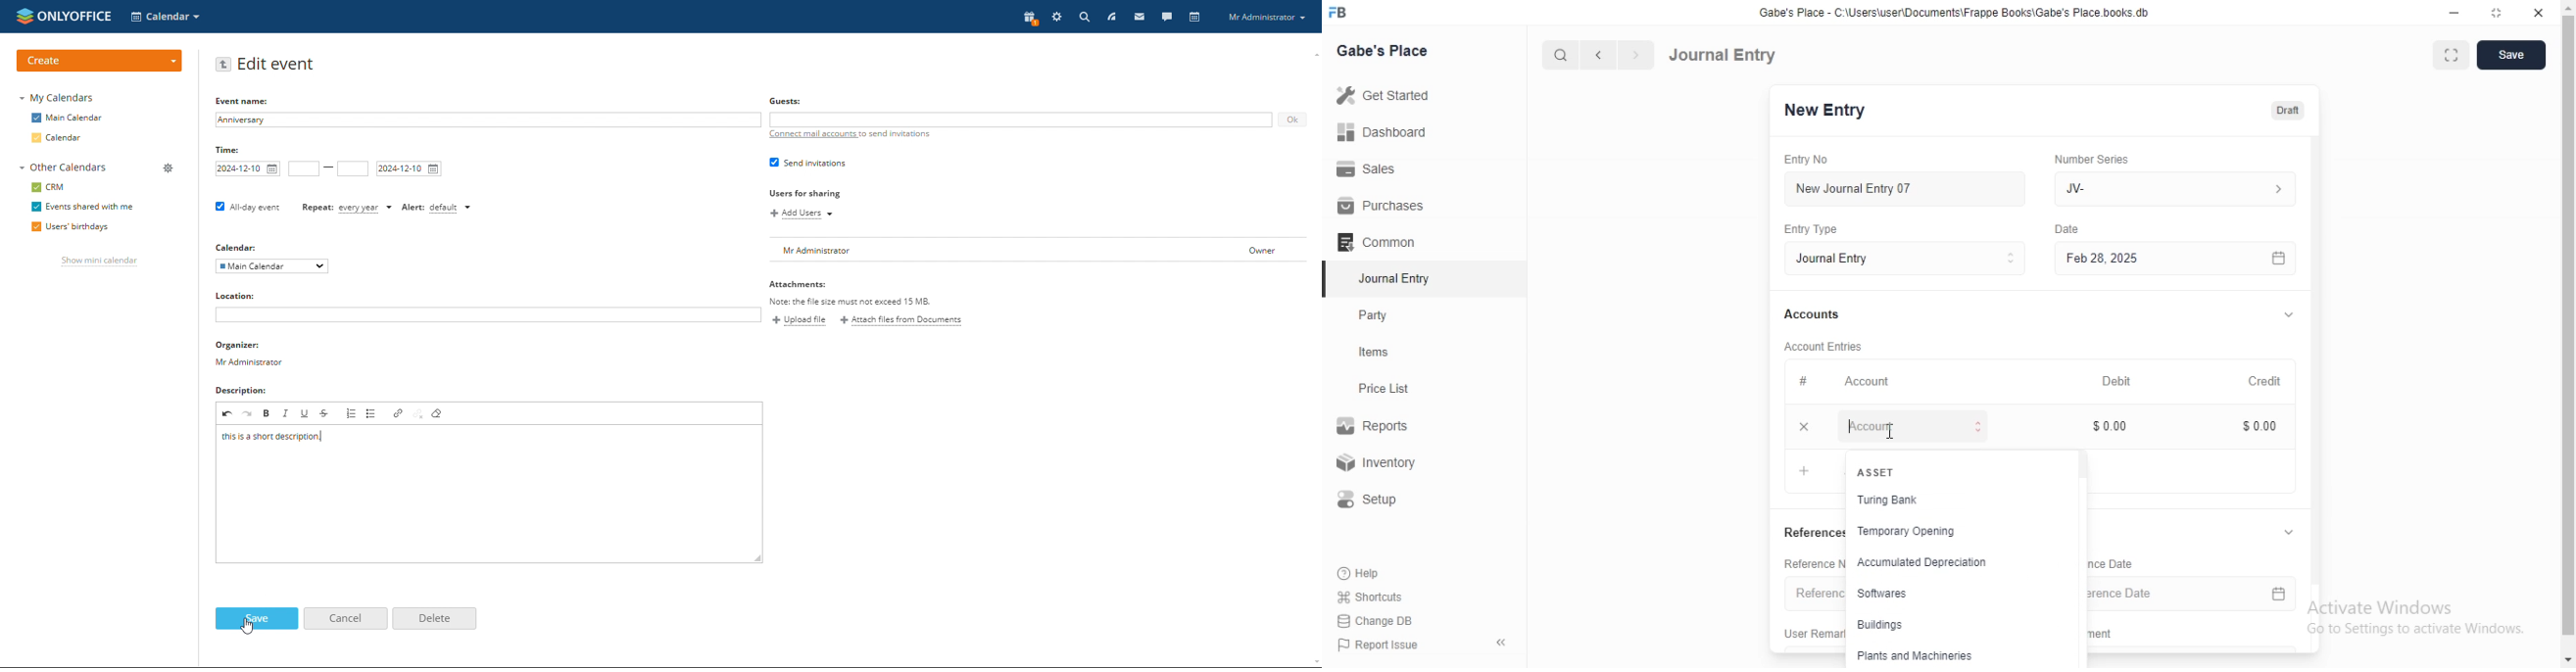 Image resolution: width=2576 pixels, height=672 pixels. Describe the element at coordinates (2455, 14) in the screenshot. I see `minimize` at that location.